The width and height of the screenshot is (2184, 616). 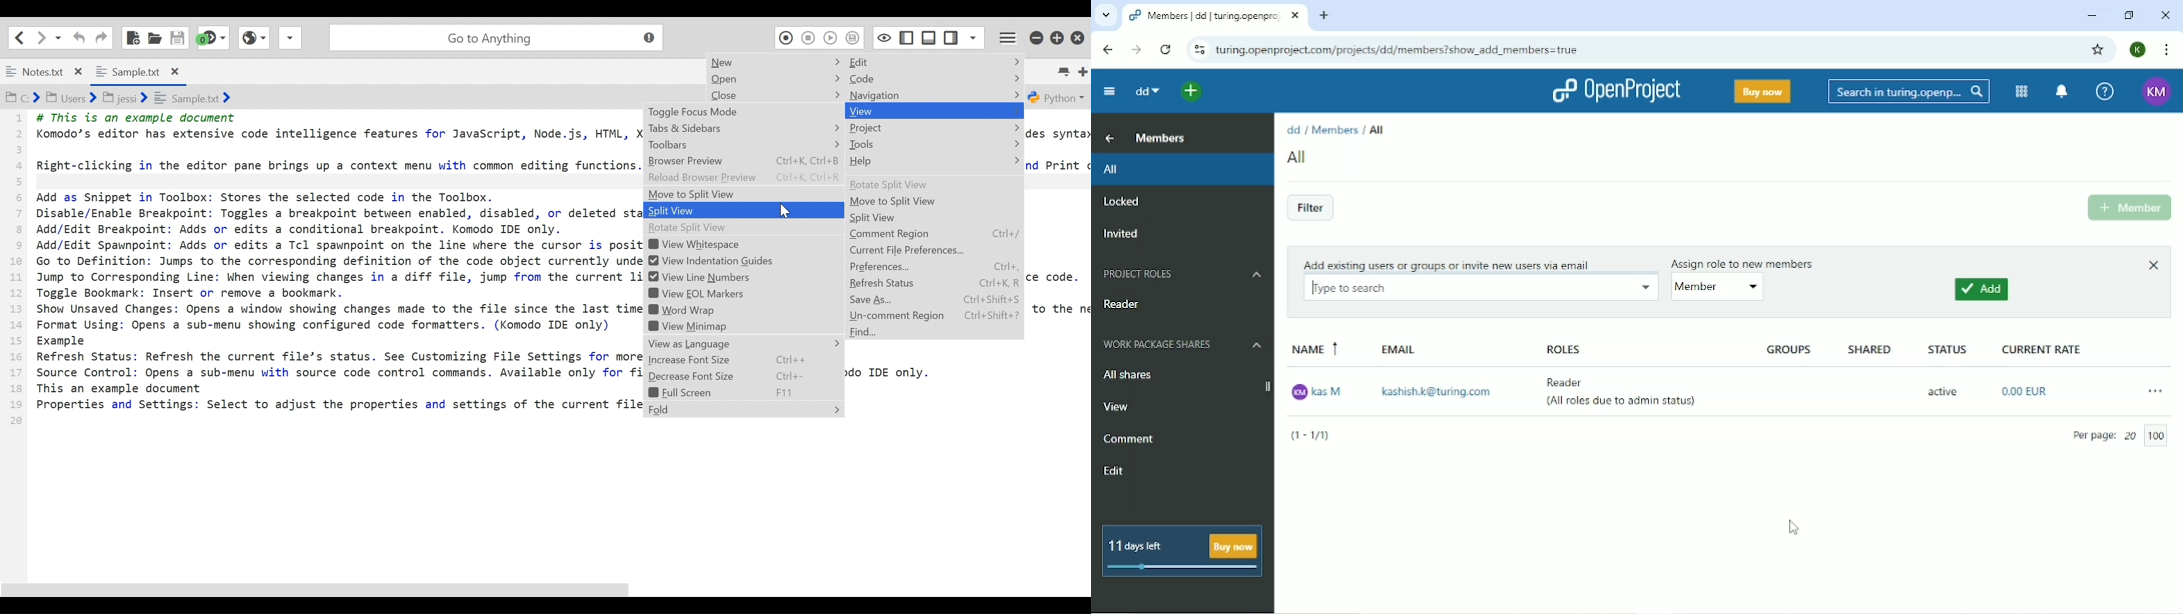 I want to click on Close, so click(x=2152, y=265).